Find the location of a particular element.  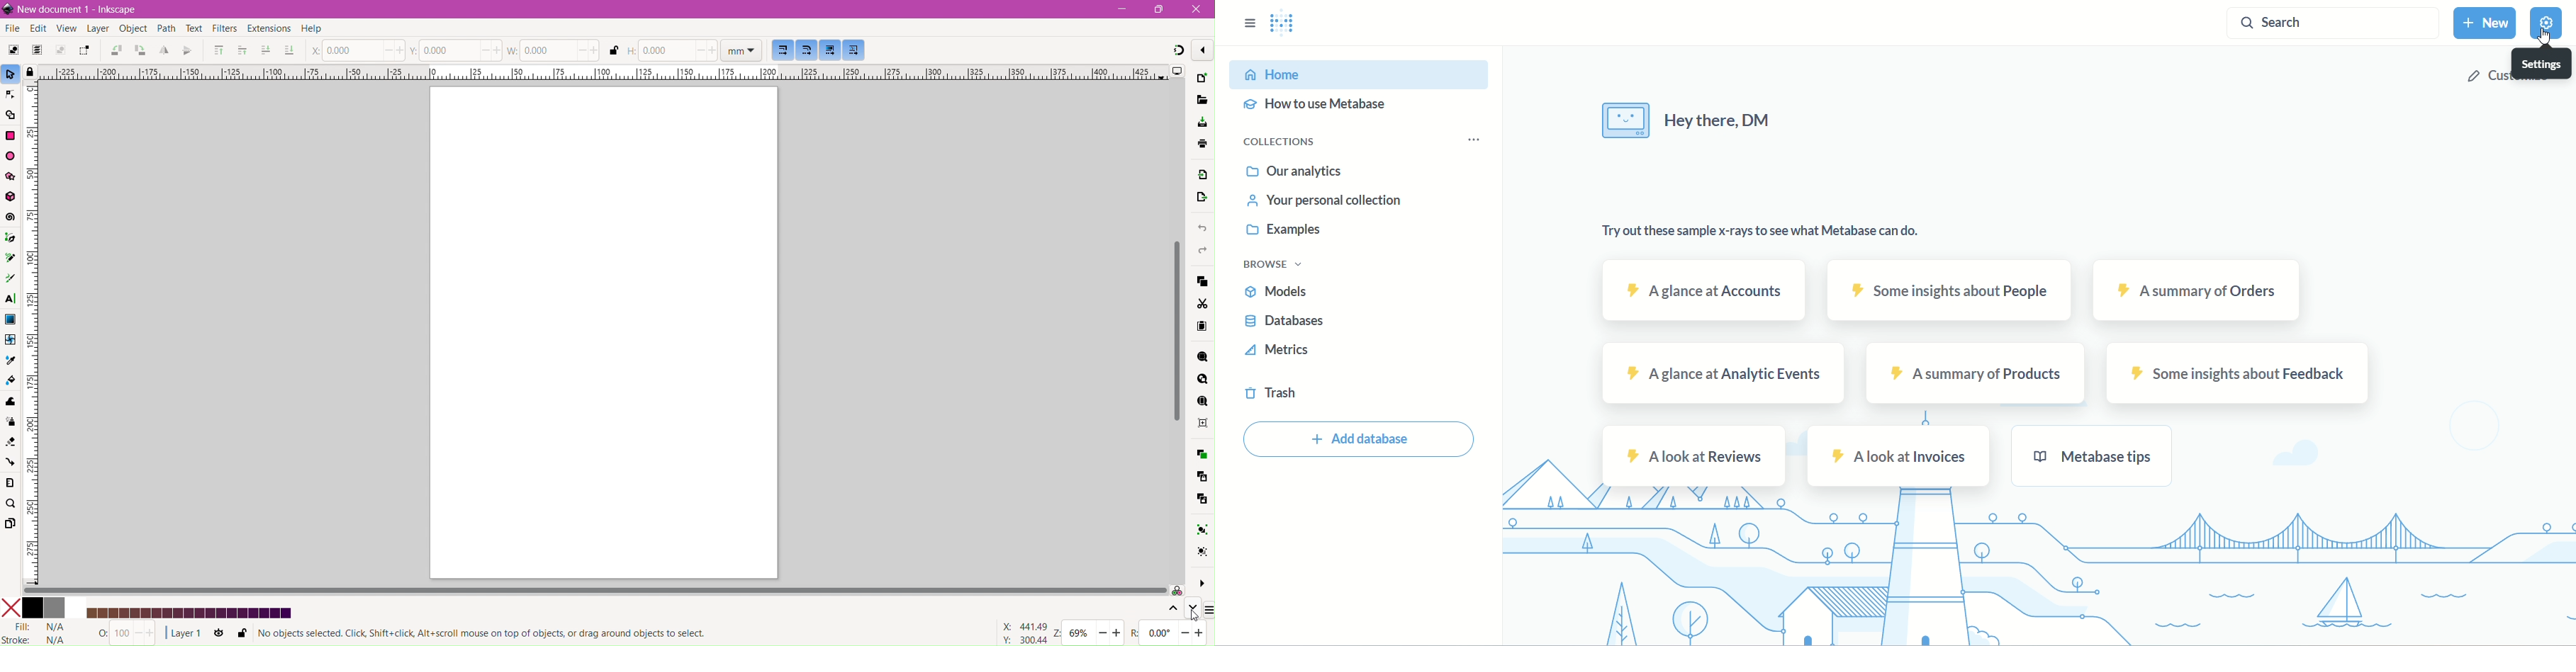

feedback is located at coordinates (2237, 373).